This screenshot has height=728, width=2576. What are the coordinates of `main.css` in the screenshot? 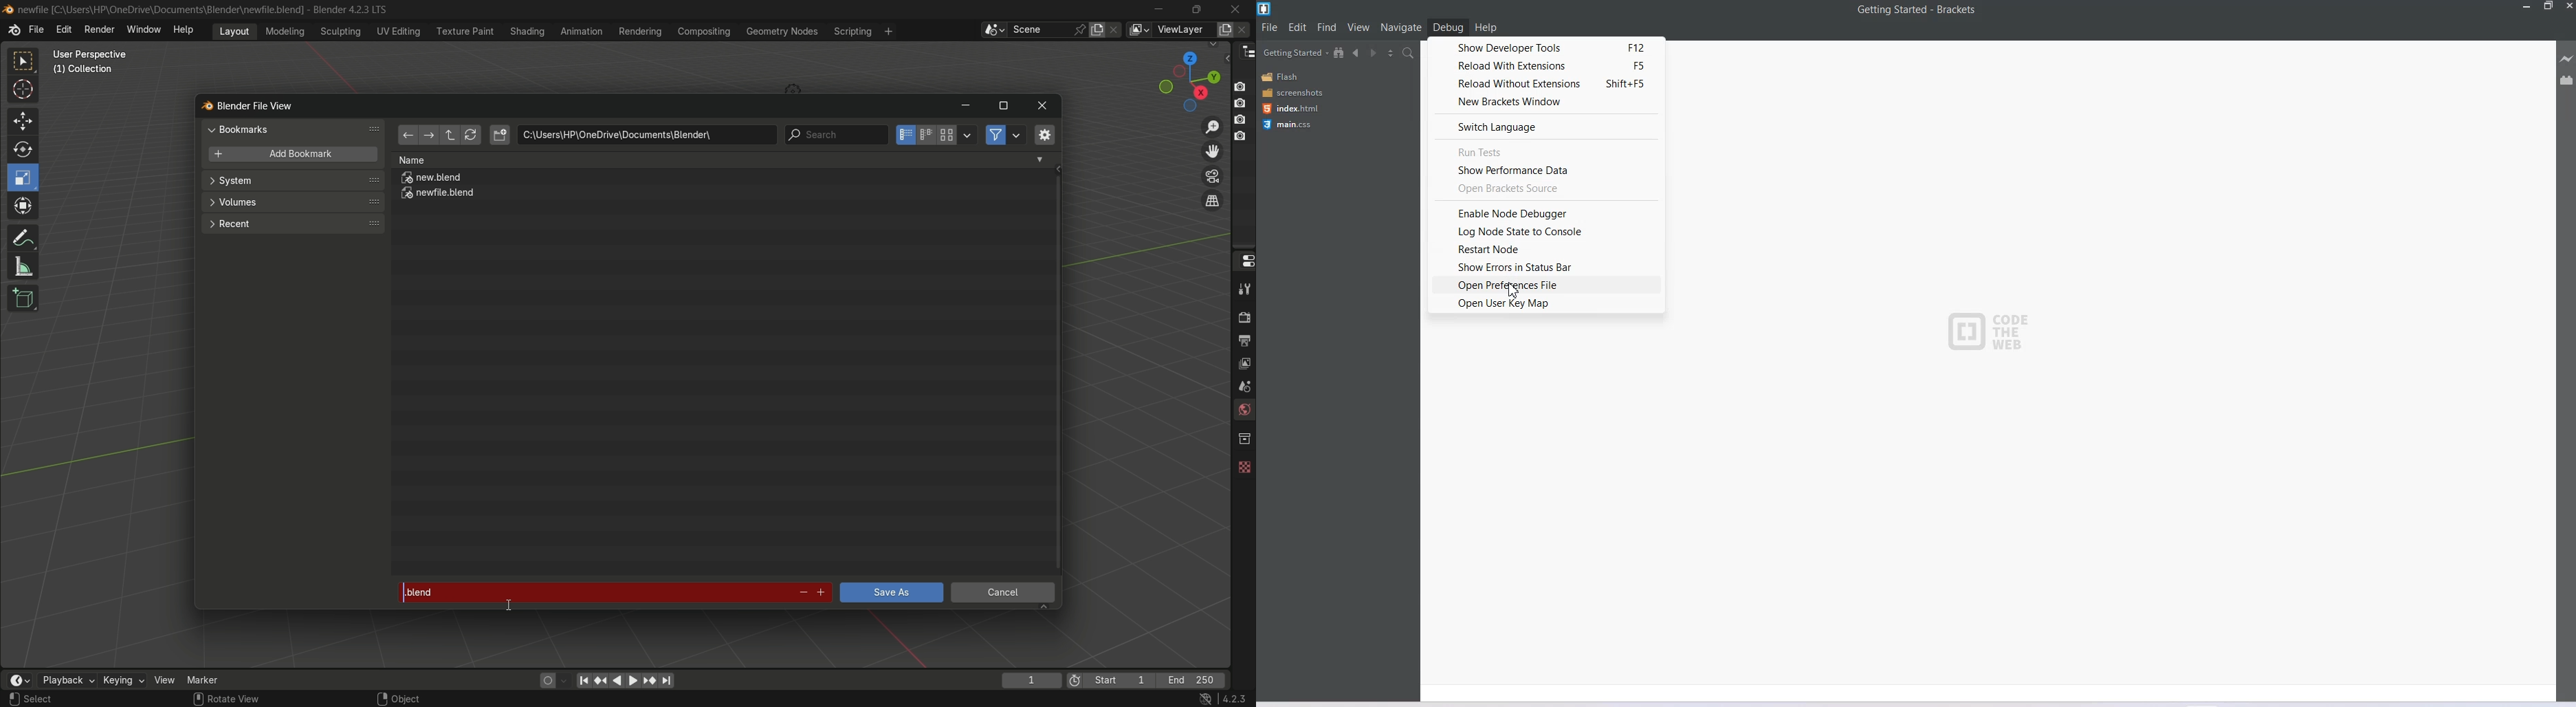 It's located at (1287, 124).